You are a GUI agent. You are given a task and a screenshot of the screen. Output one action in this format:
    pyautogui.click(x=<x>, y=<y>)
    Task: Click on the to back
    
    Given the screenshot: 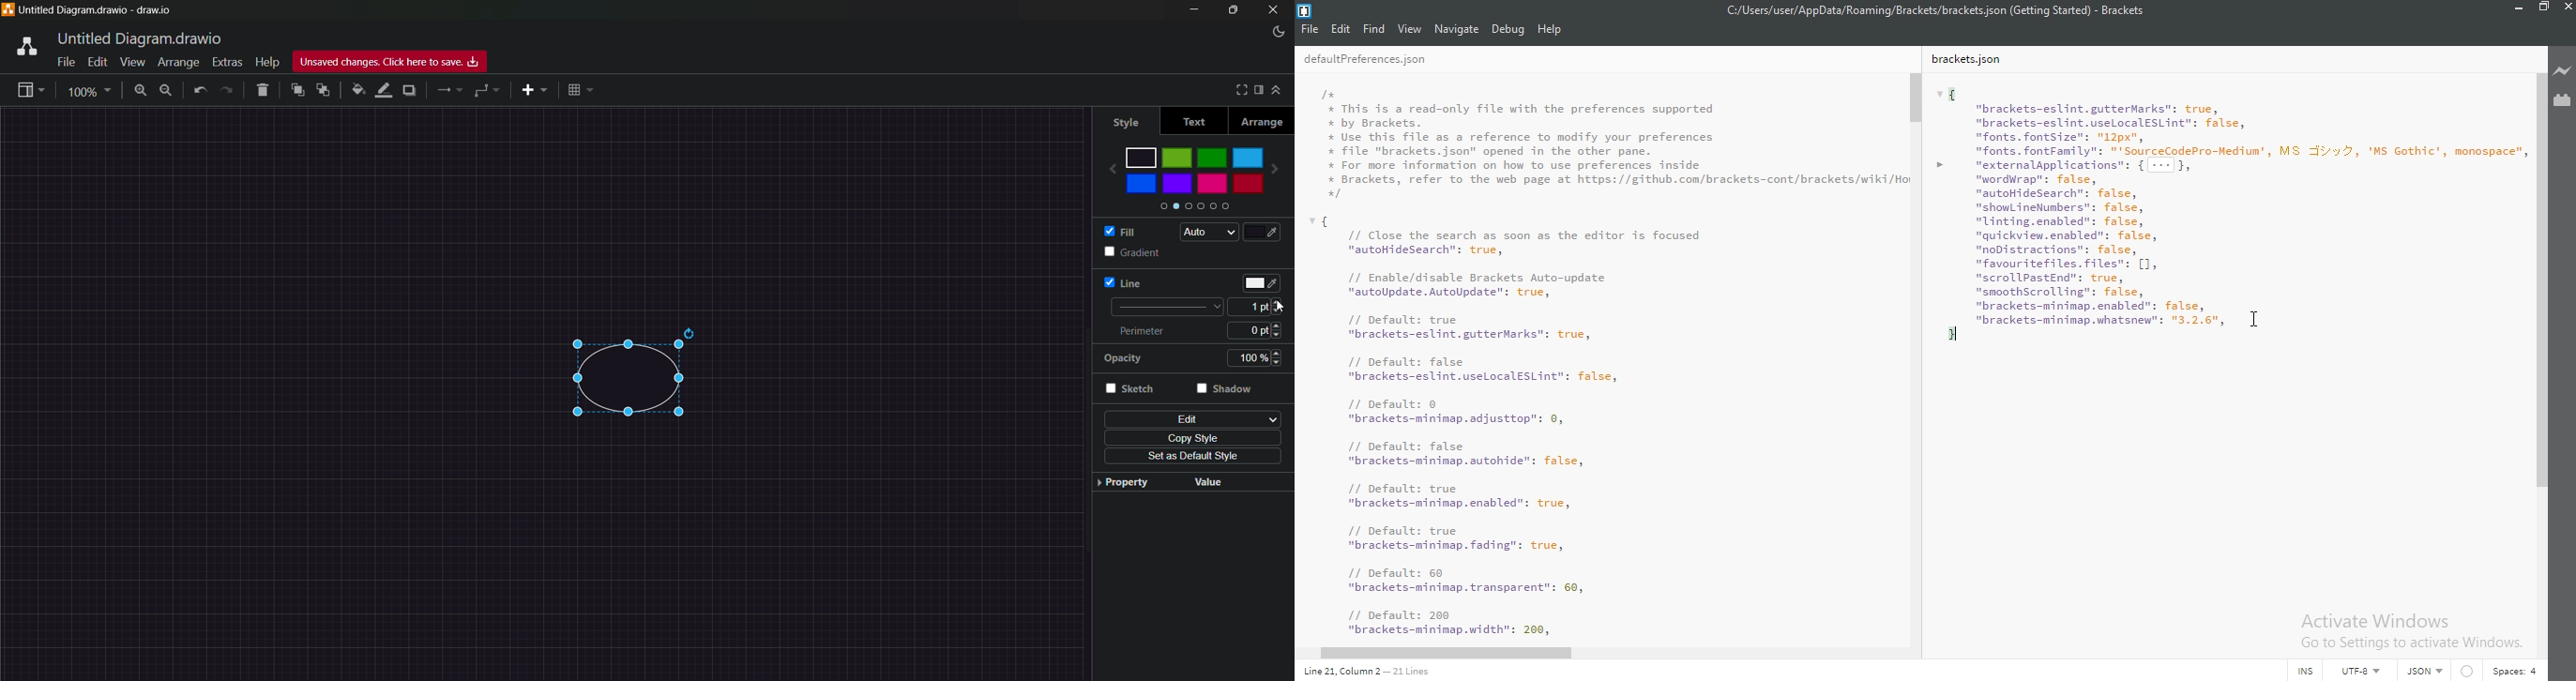 What is the action you would take?
    pyautogui.click(x=323, y=91)
    